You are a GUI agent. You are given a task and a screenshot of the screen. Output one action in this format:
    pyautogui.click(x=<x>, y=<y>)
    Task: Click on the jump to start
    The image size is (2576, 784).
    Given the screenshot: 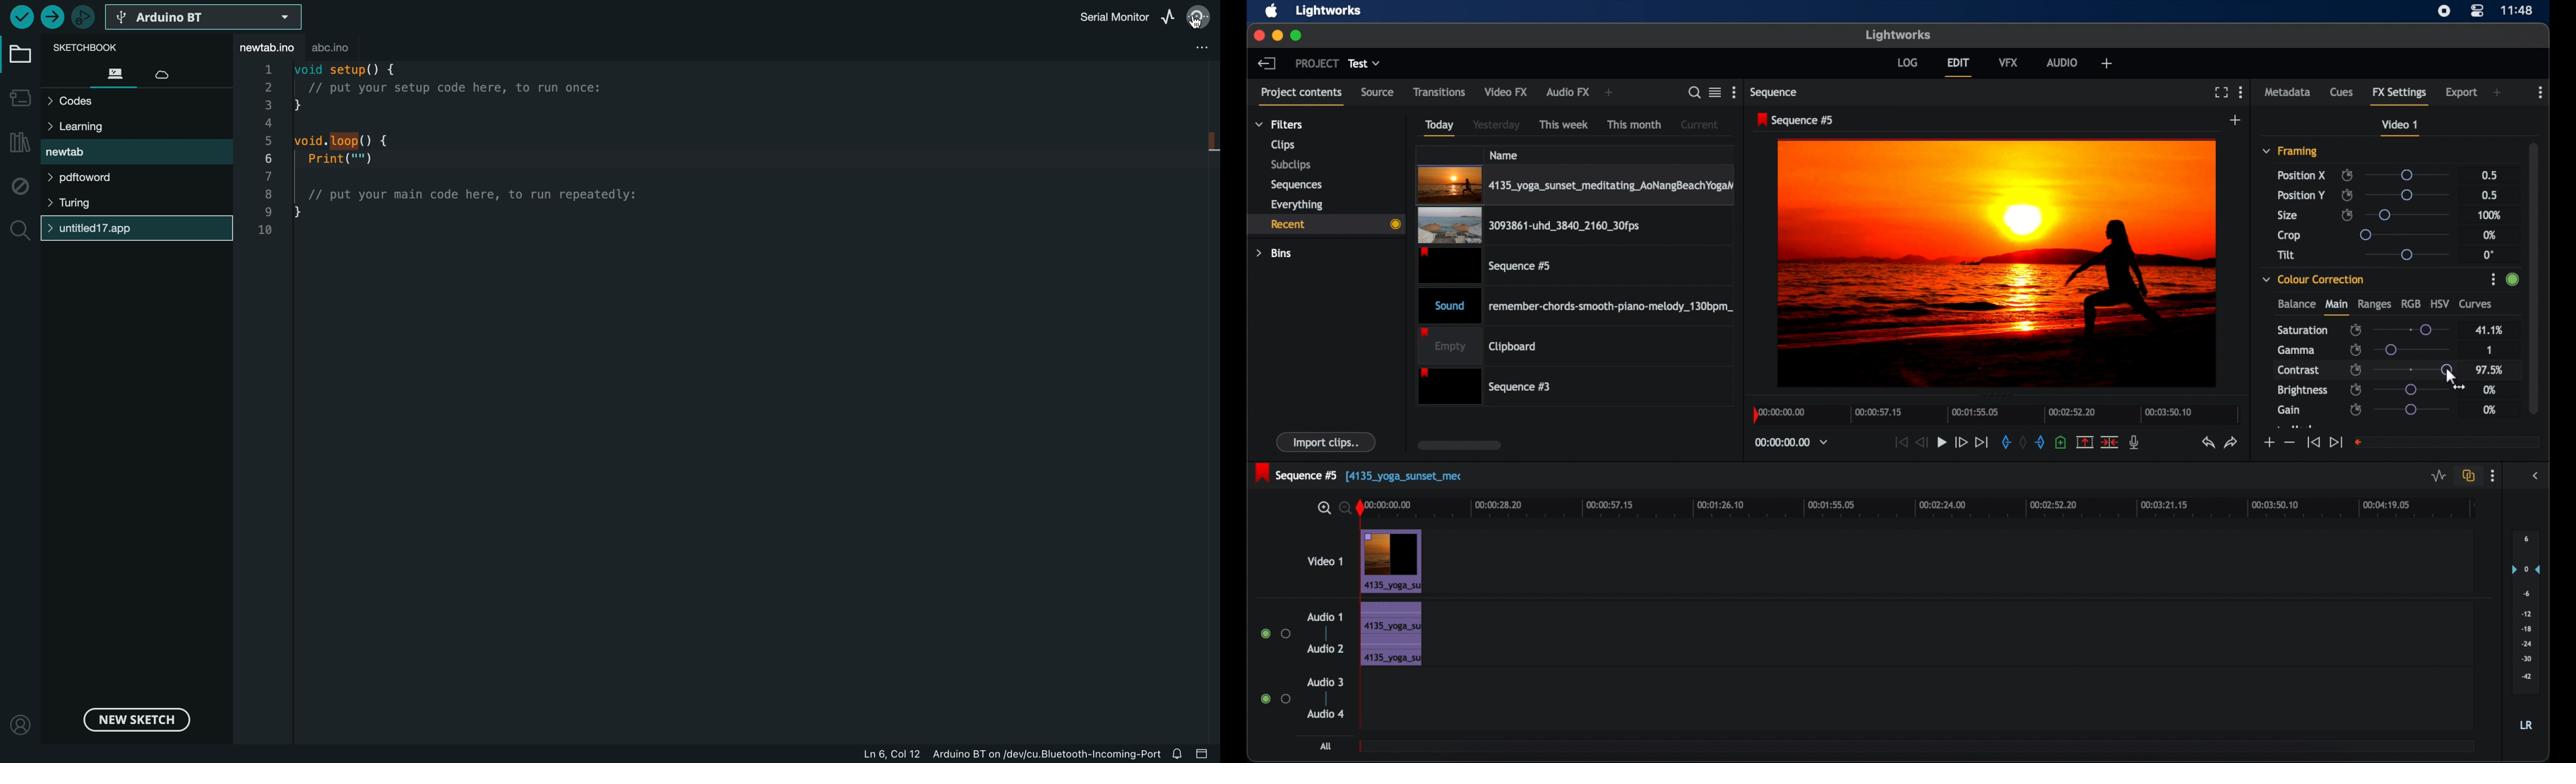 What is the action you would take?
    pyautogui.click(x=2313, y=443)
    